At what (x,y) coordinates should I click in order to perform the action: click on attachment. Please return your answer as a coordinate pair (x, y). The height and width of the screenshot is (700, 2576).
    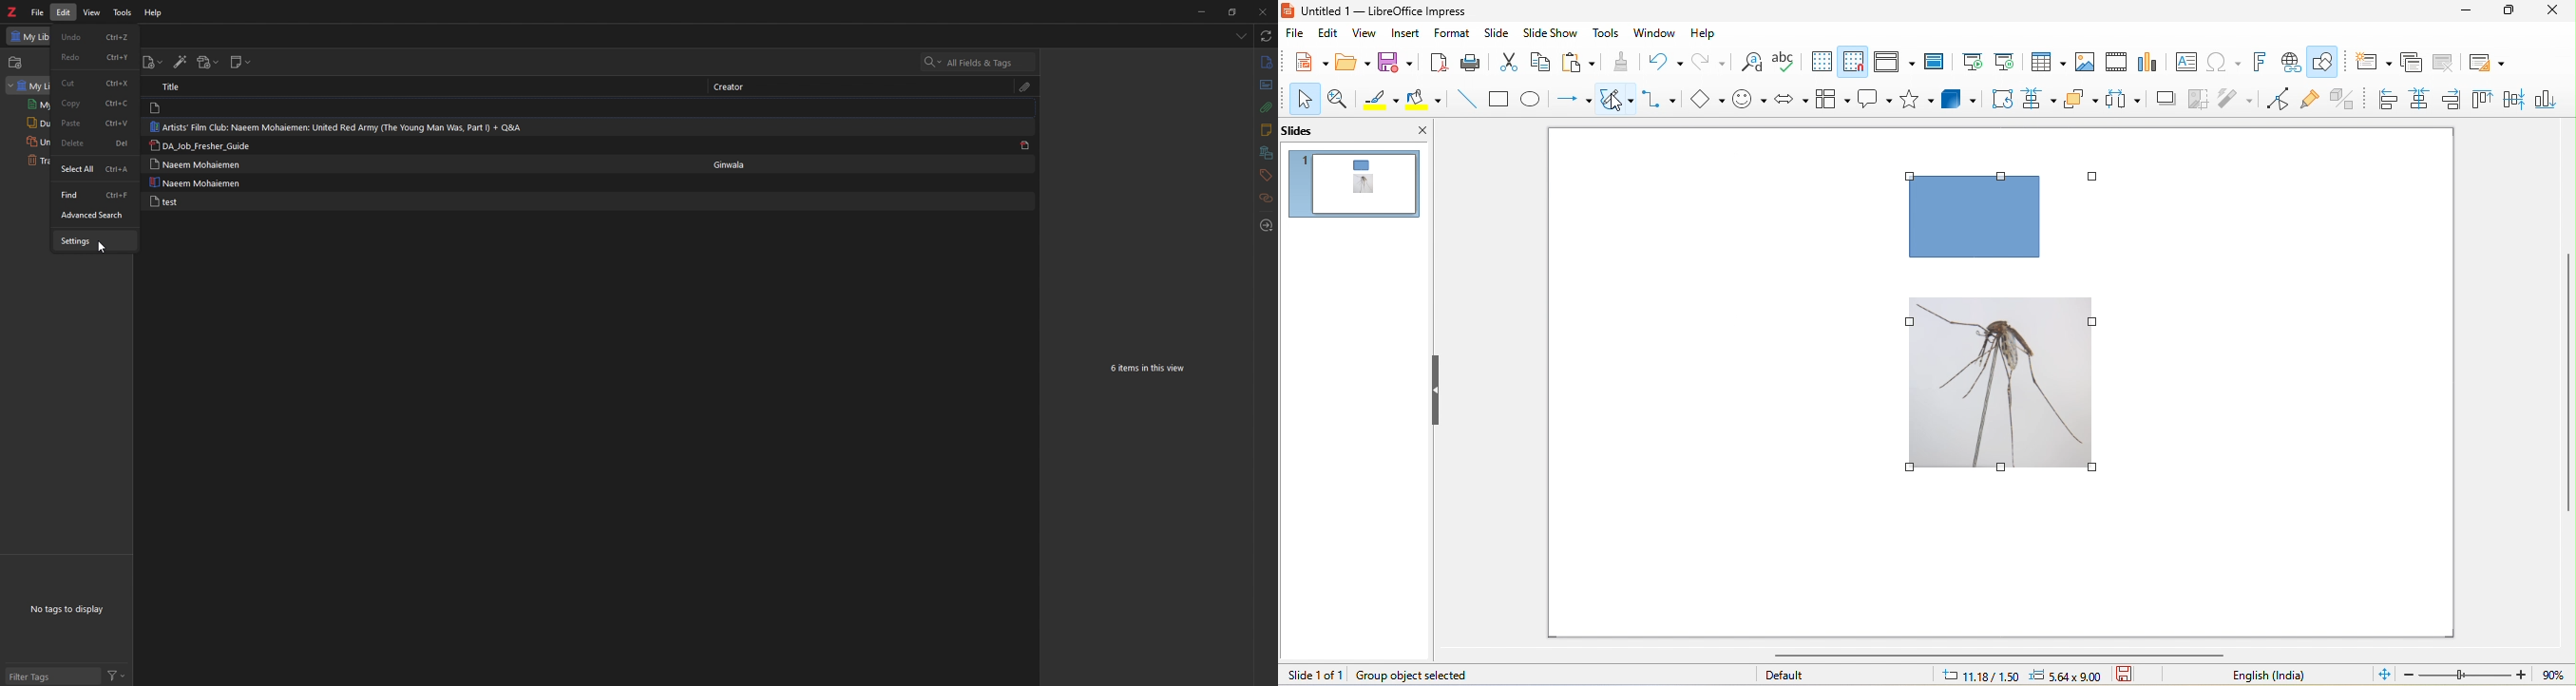
    Looking at the image, I should click on (1026, 88).